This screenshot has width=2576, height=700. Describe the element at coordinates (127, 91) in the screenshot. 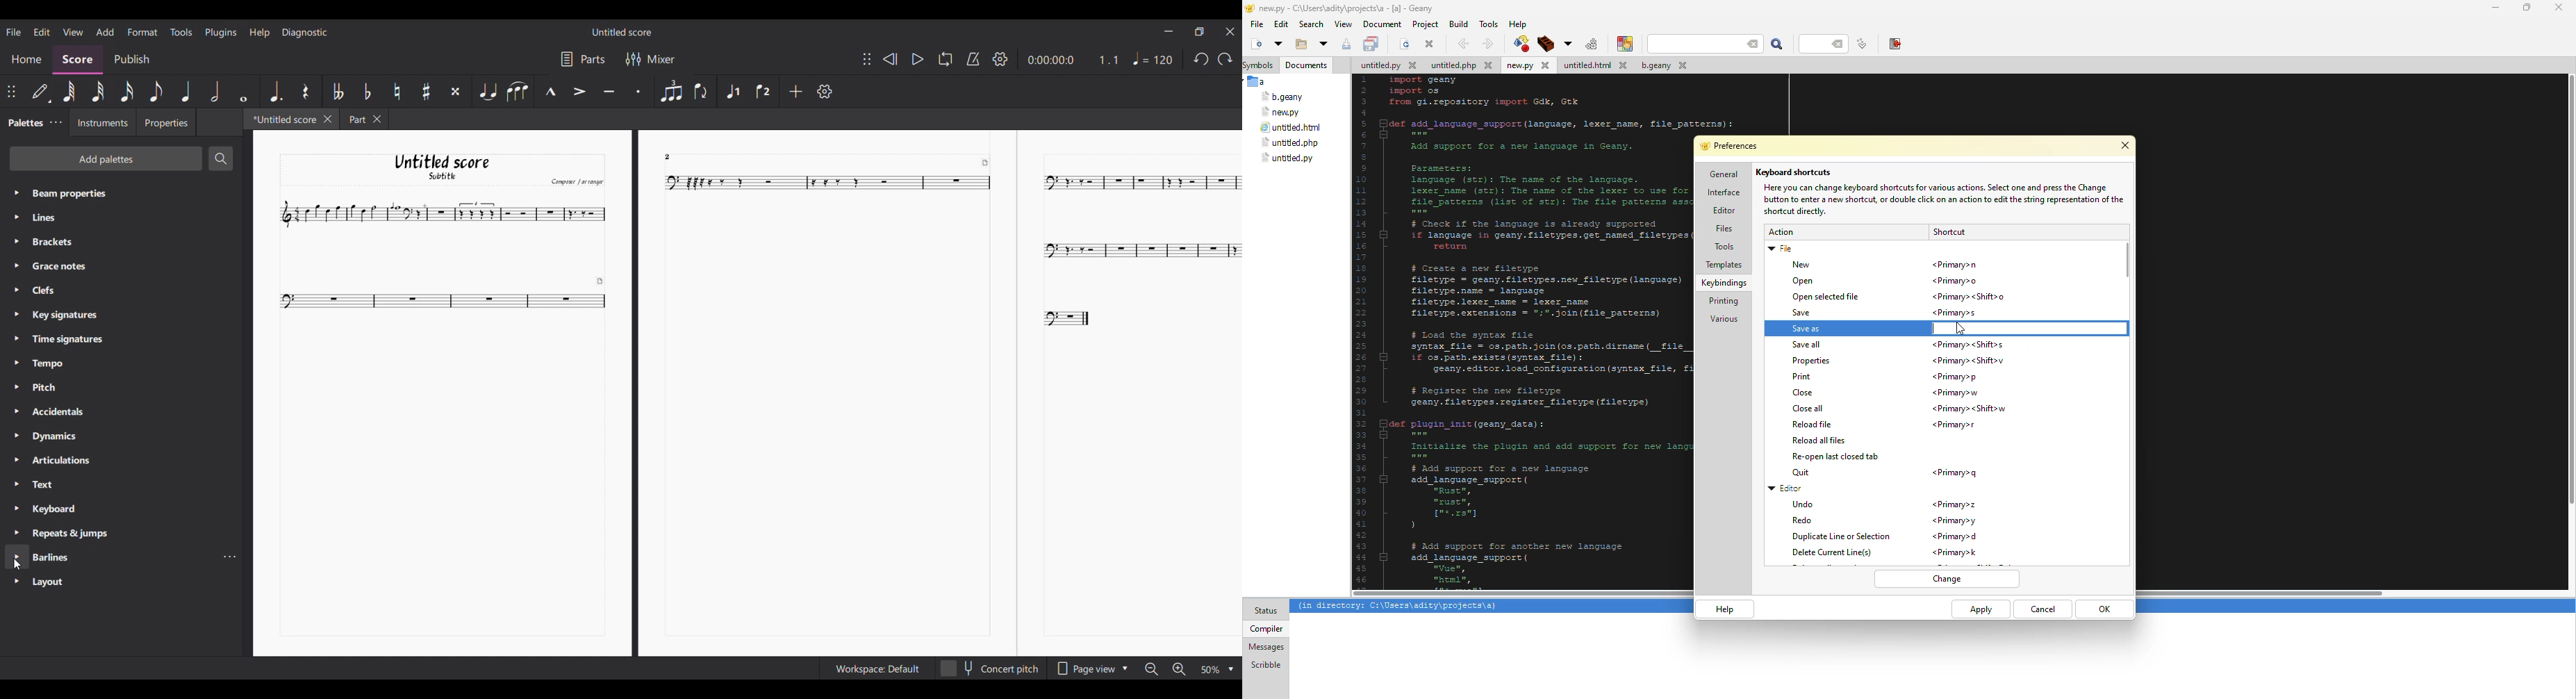

I see `16th note` at that location.